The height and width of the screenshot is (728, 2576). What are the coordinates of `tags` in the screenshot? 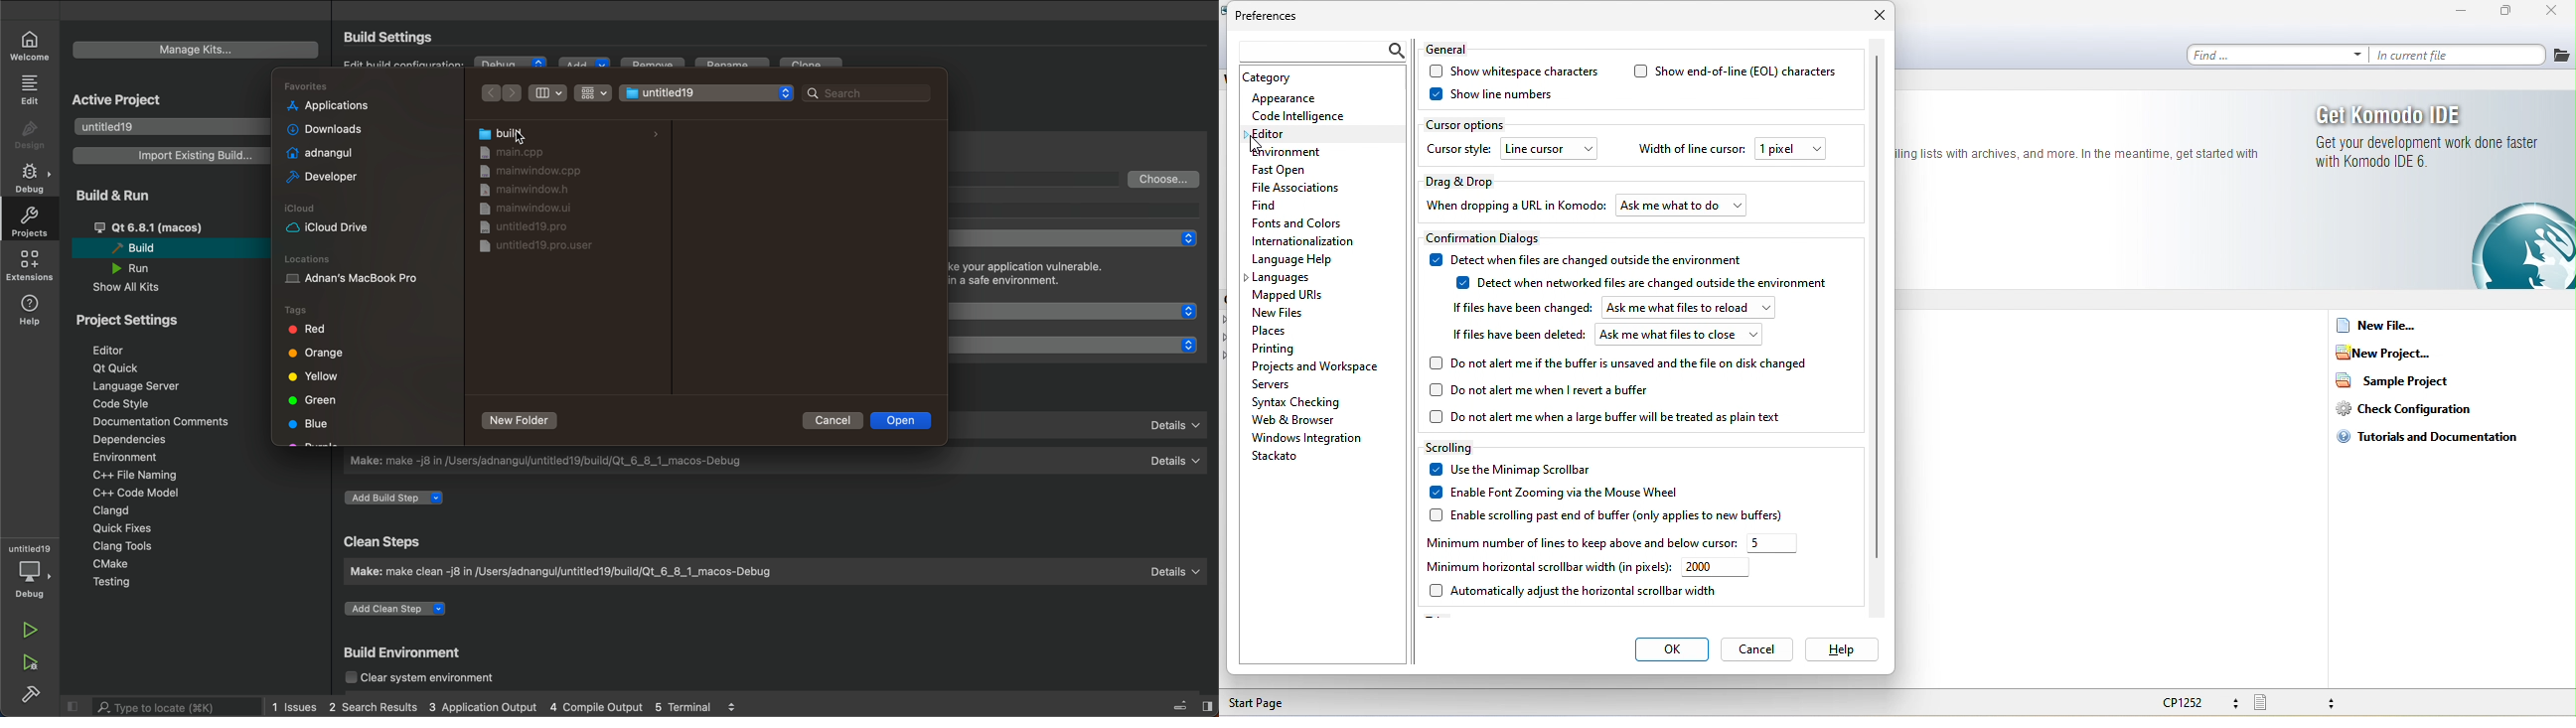 It's located at (314, 310).